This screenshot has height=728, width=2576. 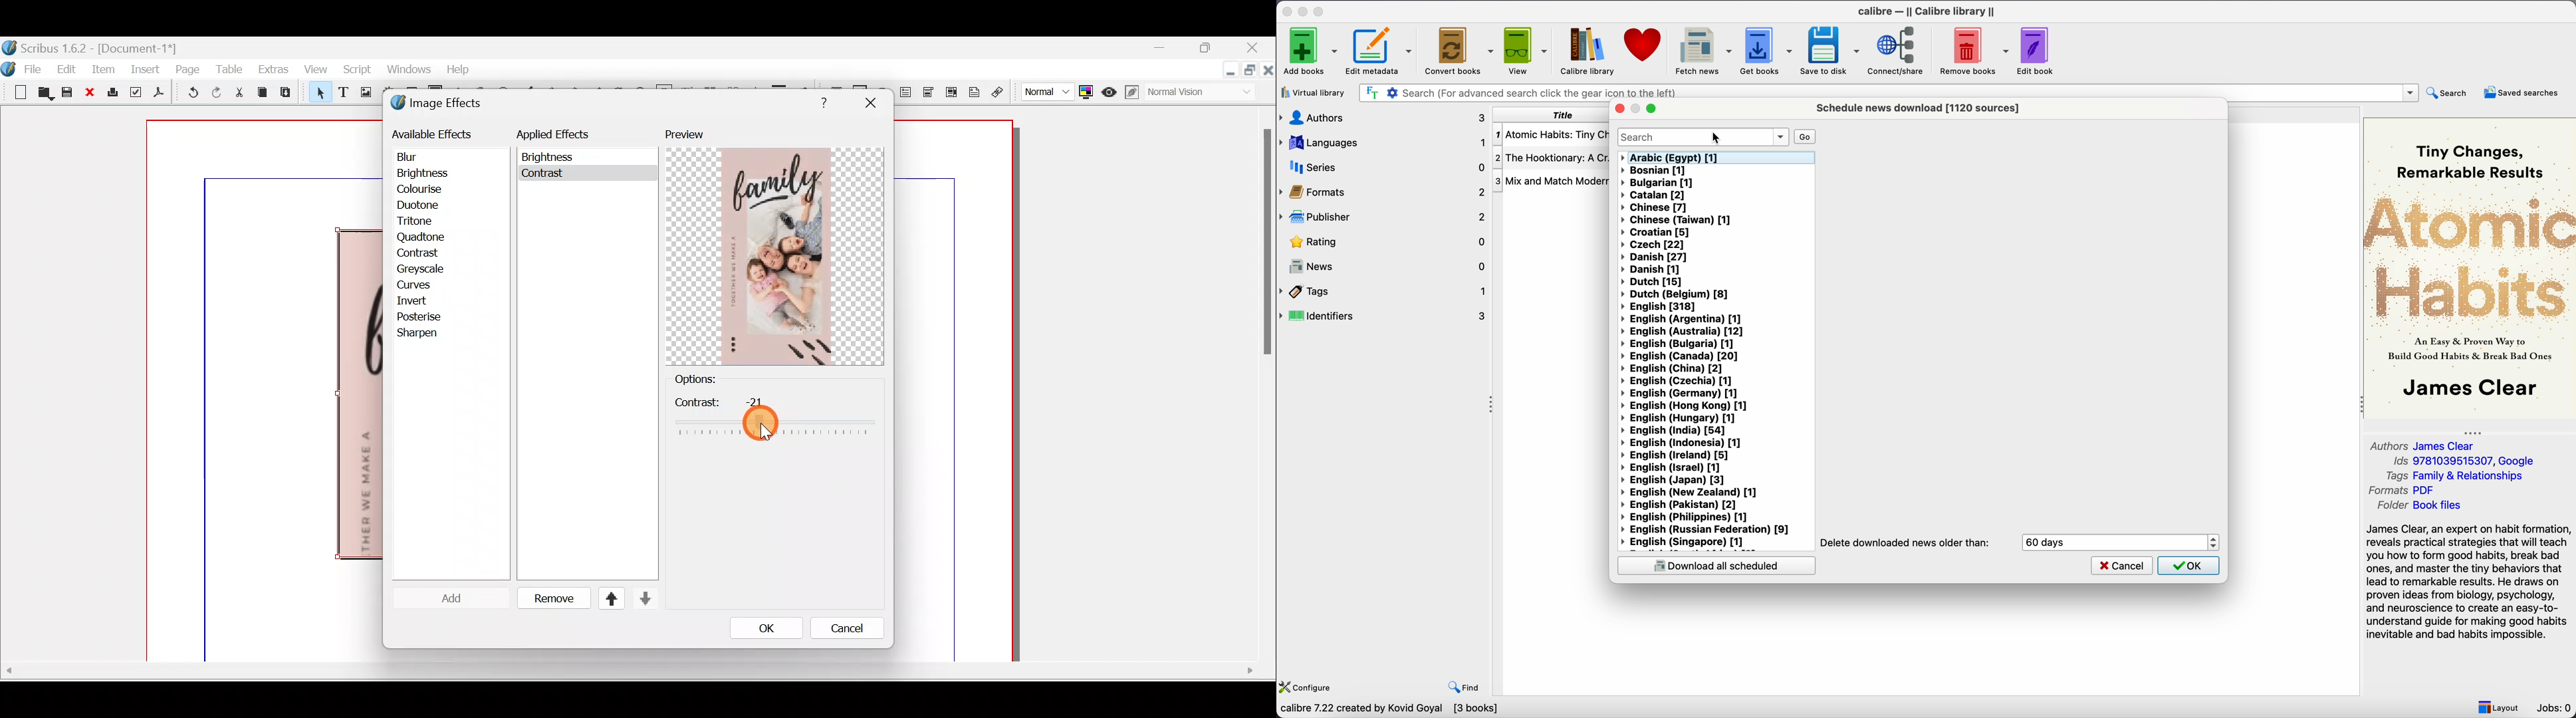 I want to click on 60 days, so click(x=2050, y=542).